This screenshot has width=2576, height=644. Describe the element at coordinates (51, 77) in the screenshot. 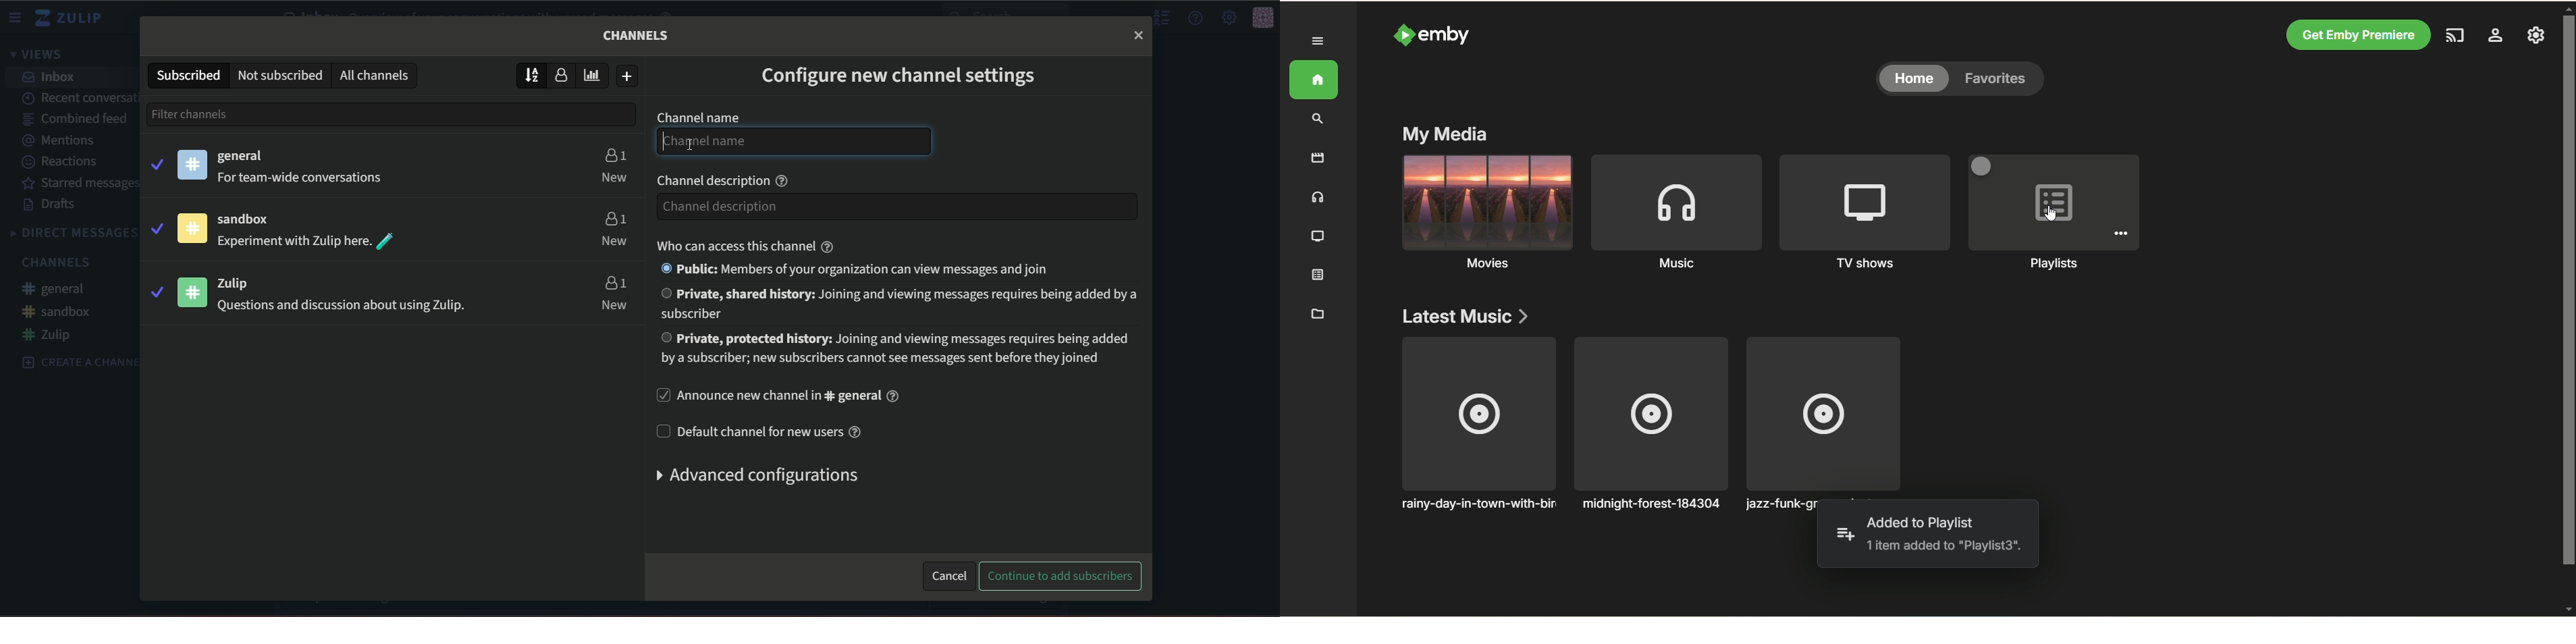

I see `inbox` at that location.